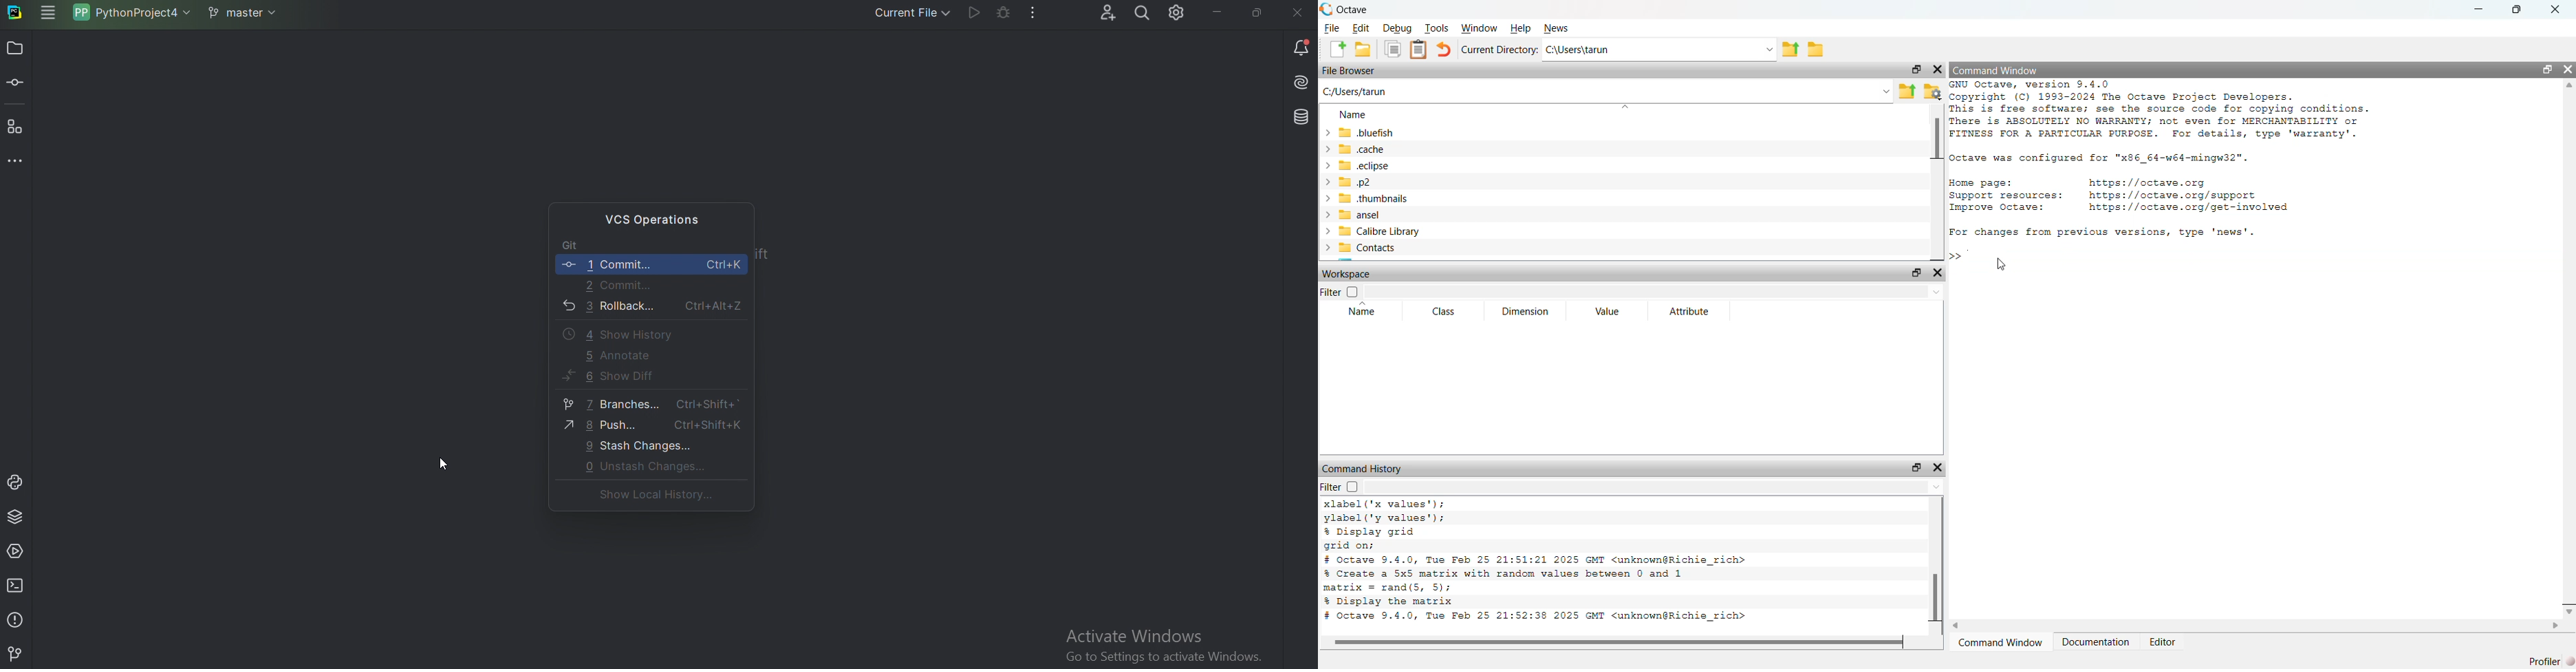  What do you see at coordinates (1353, 9) in the screenshot?
I see `C Octave` at bounding box center [1353, 9].